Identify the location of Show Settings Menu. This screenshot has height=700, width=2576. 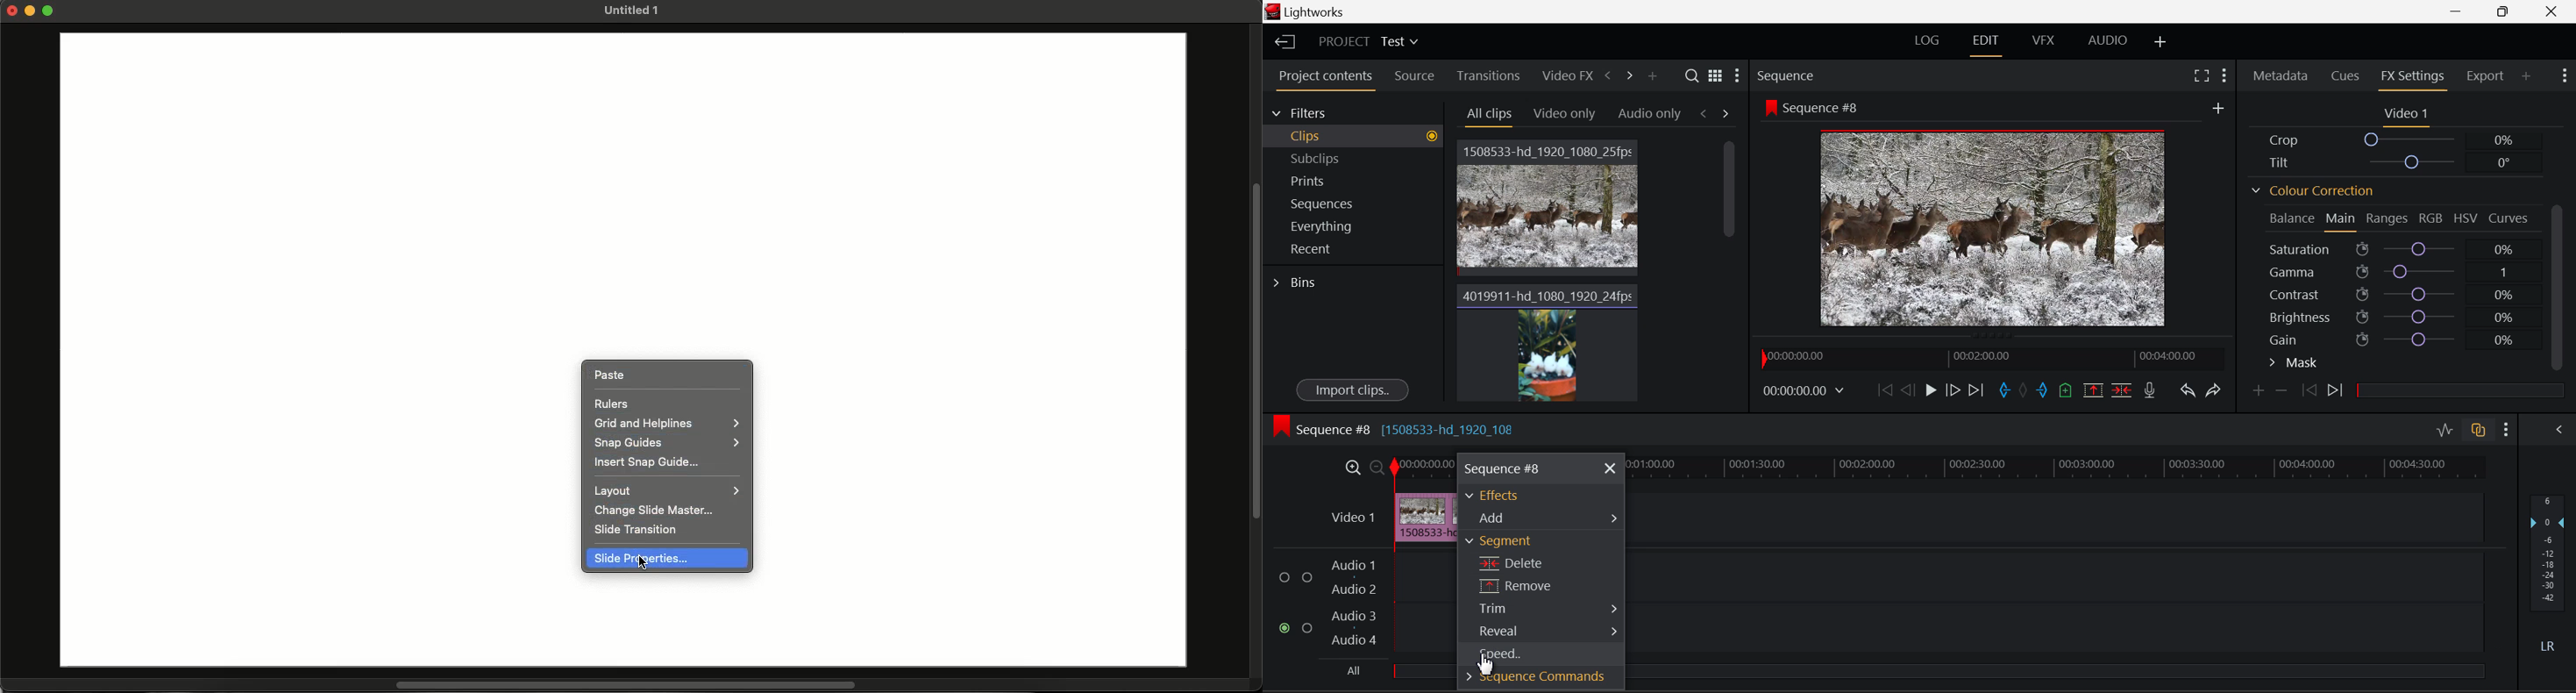
(2228, 78).